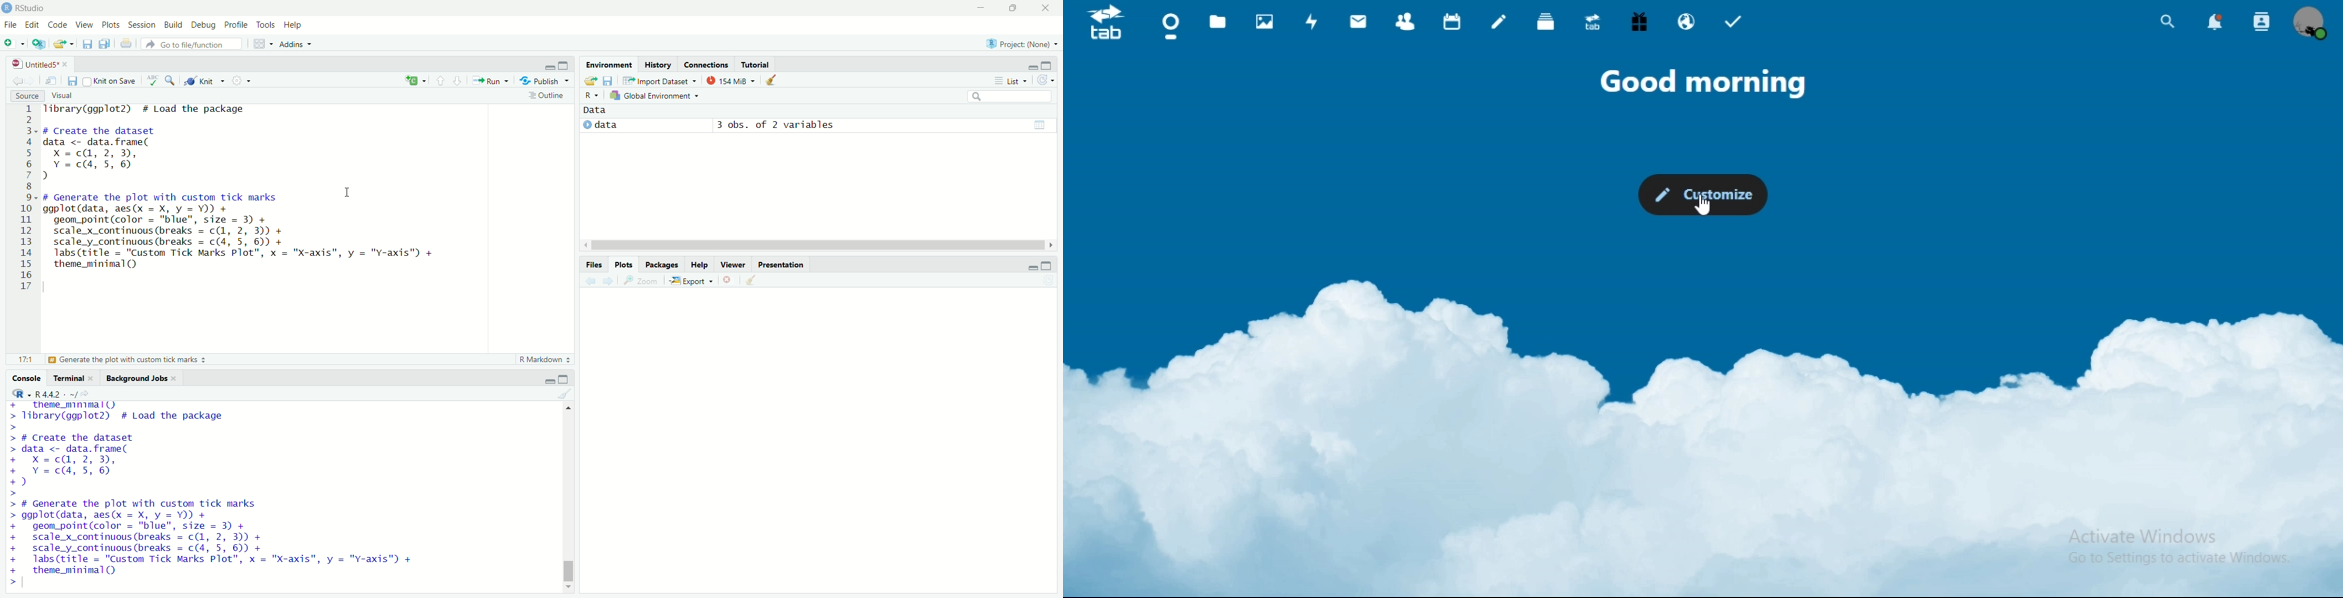  What do you see at coordinates (1704, 195) in the screenshot?
I see `customize` at bounding box center [1704, 195].